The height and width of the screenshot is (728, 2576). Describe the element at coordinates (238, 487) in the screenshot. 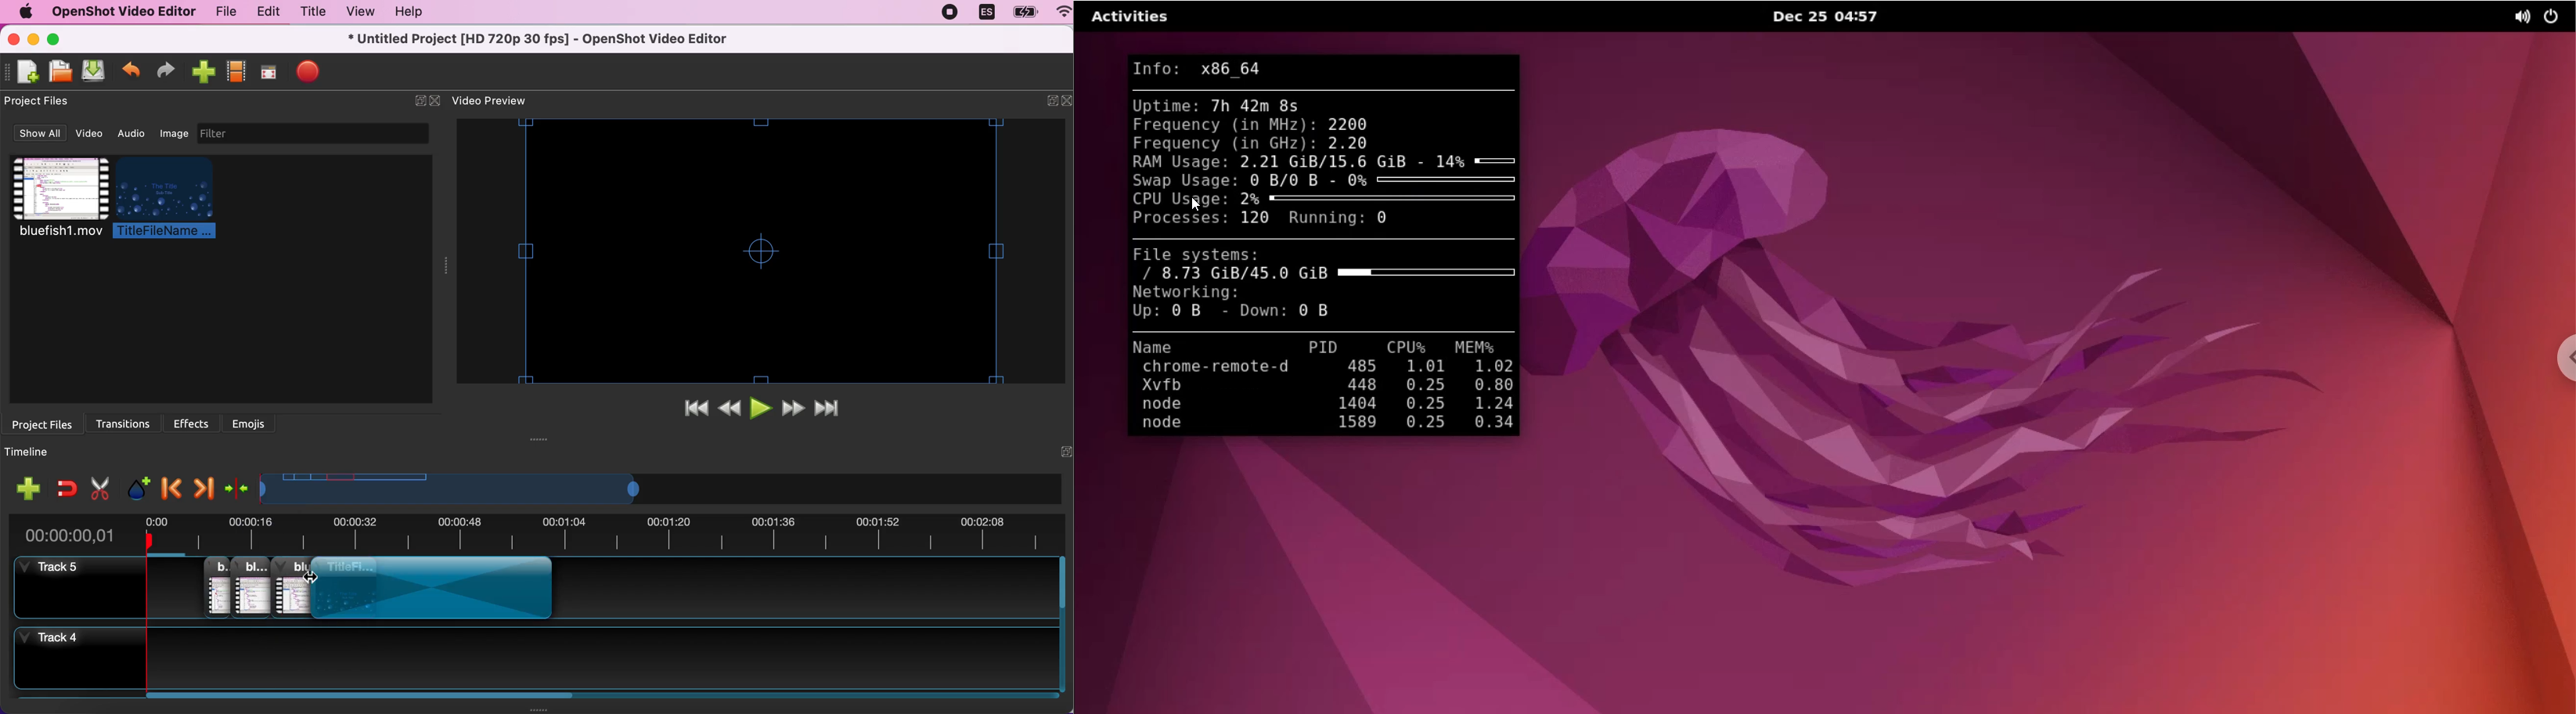

I see `center the timeline` at that location.